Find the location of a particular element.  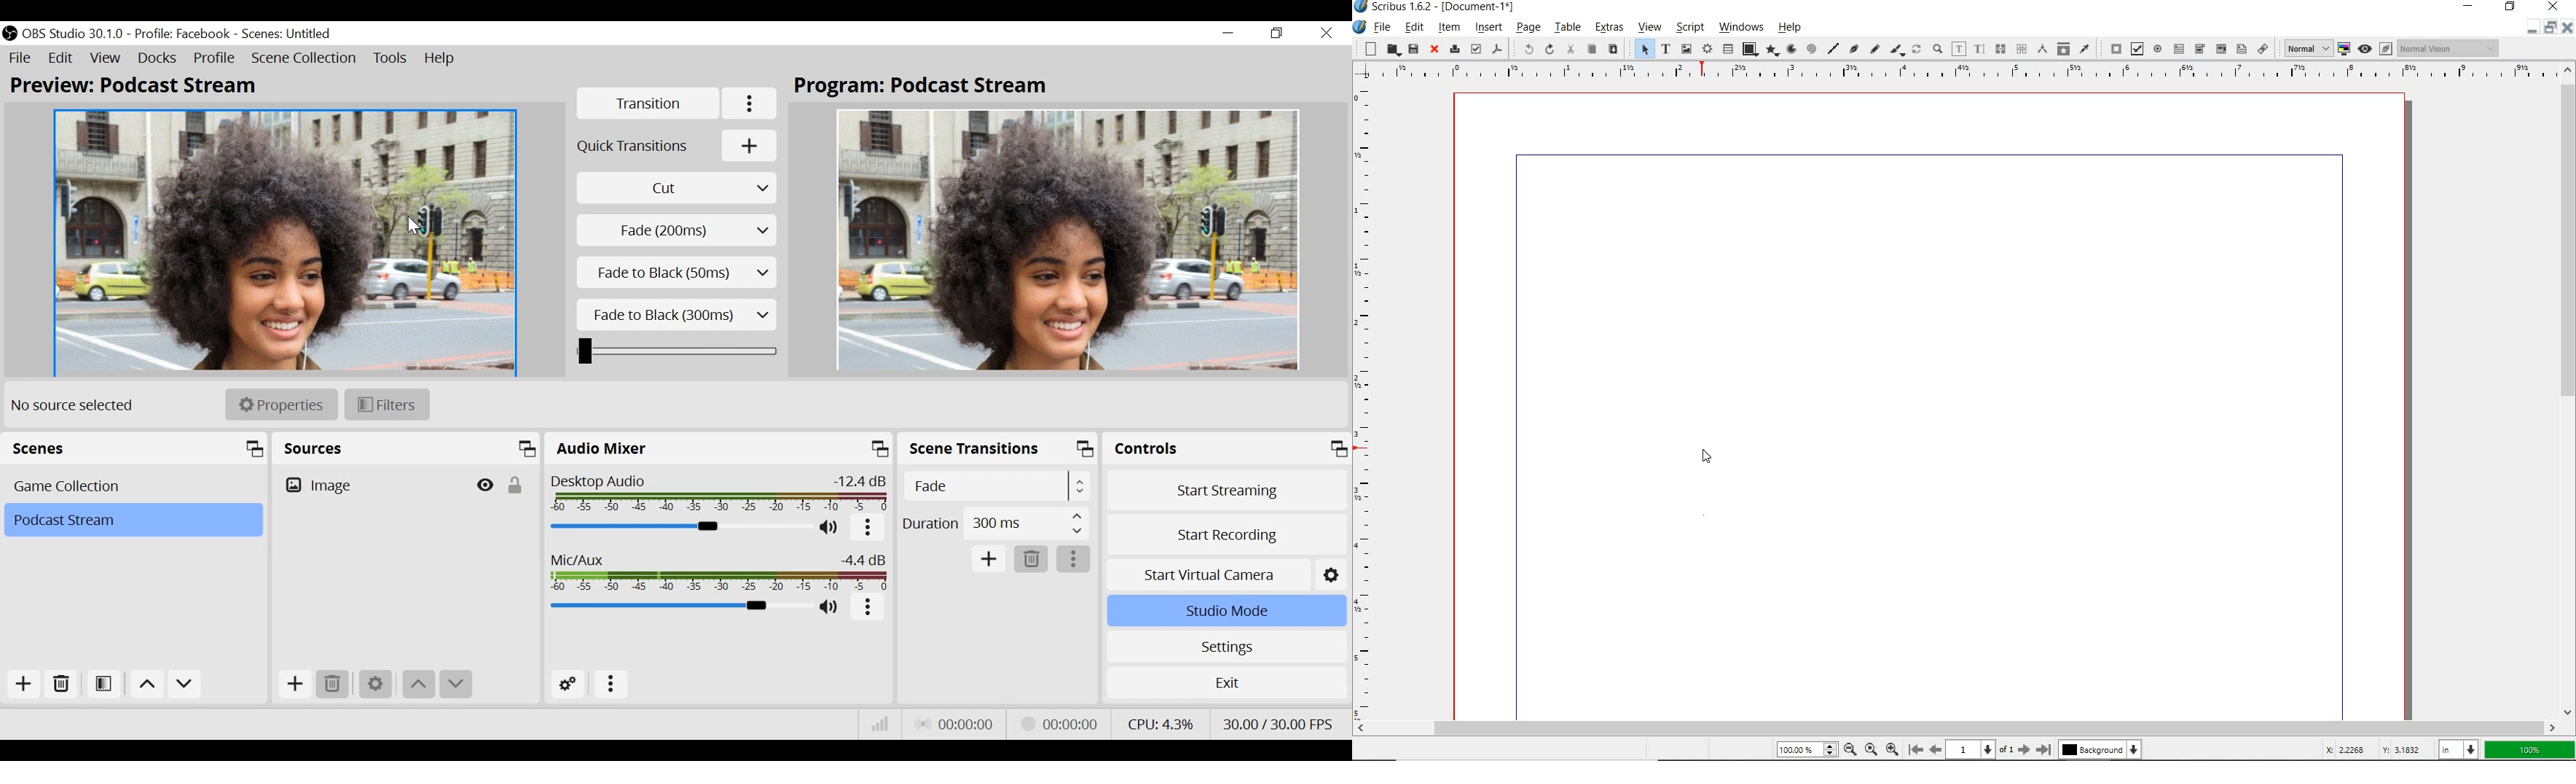

OBS Studio Desktop Icon is located at coordinates (10, 34).